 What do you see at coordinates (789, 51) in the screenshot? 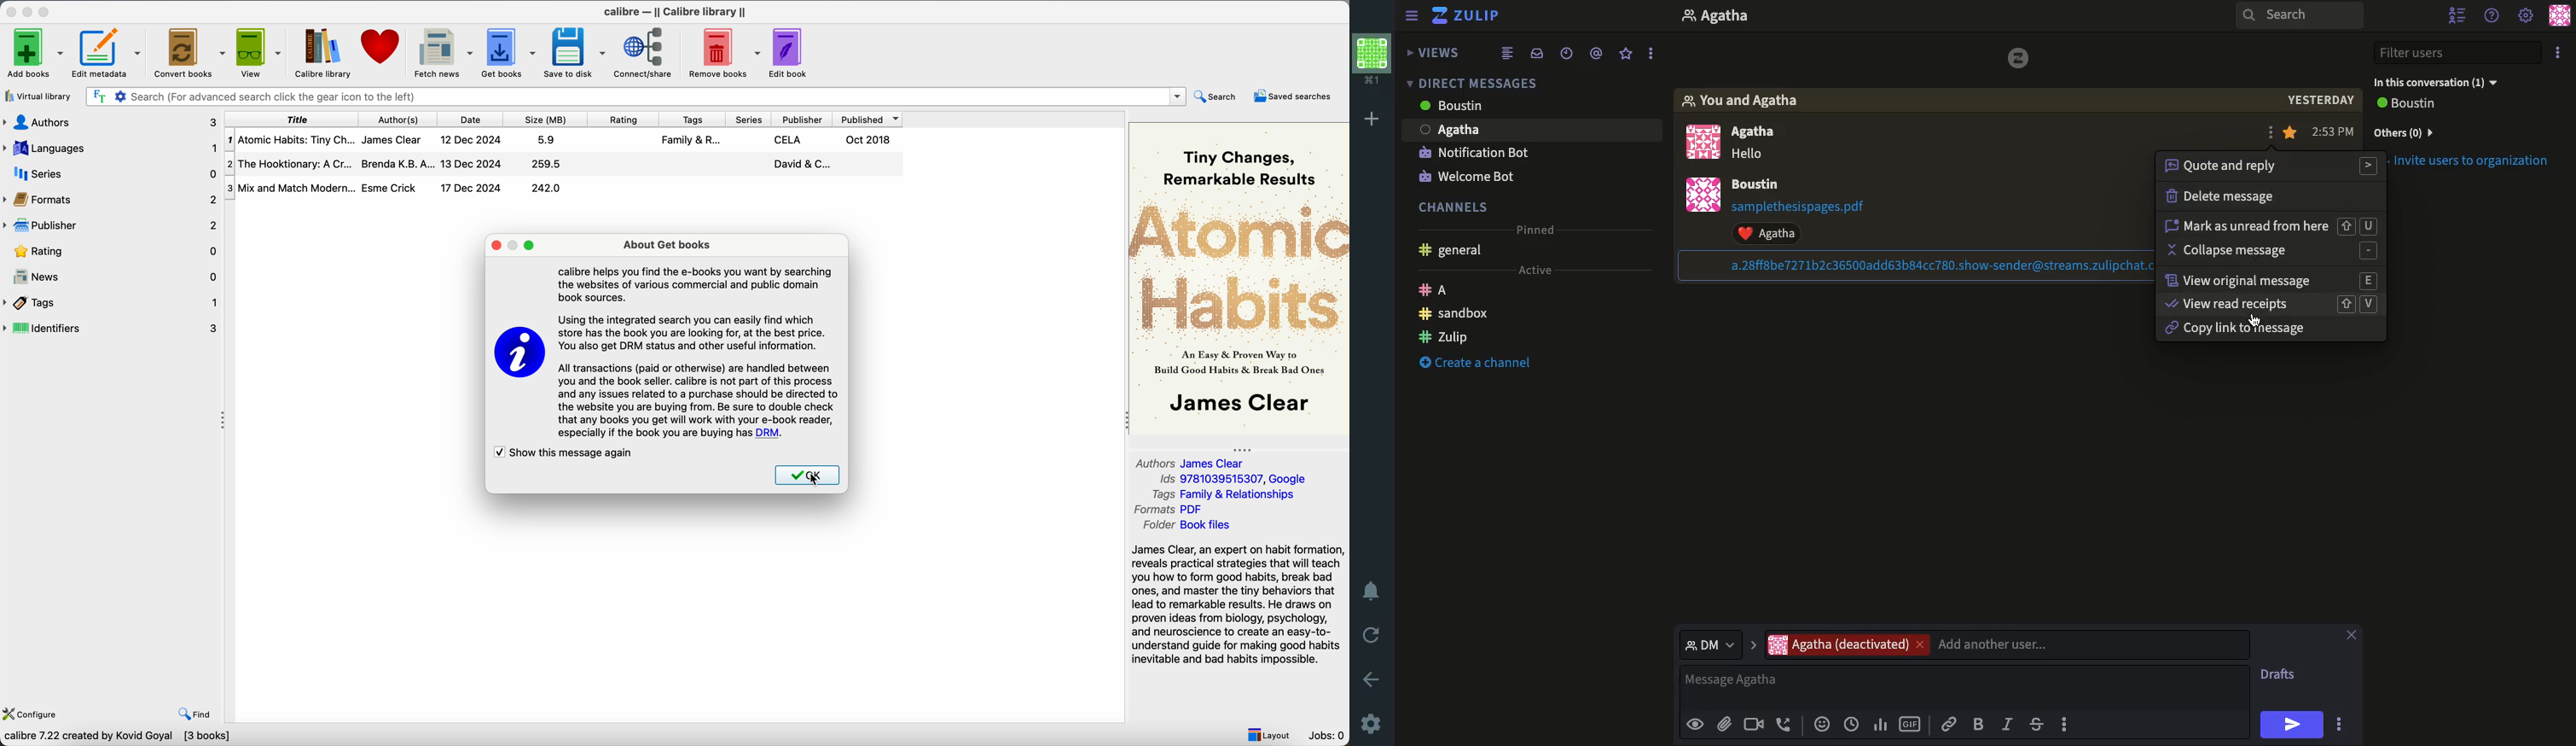
I see `edit book` at bounding box center [789, 51].